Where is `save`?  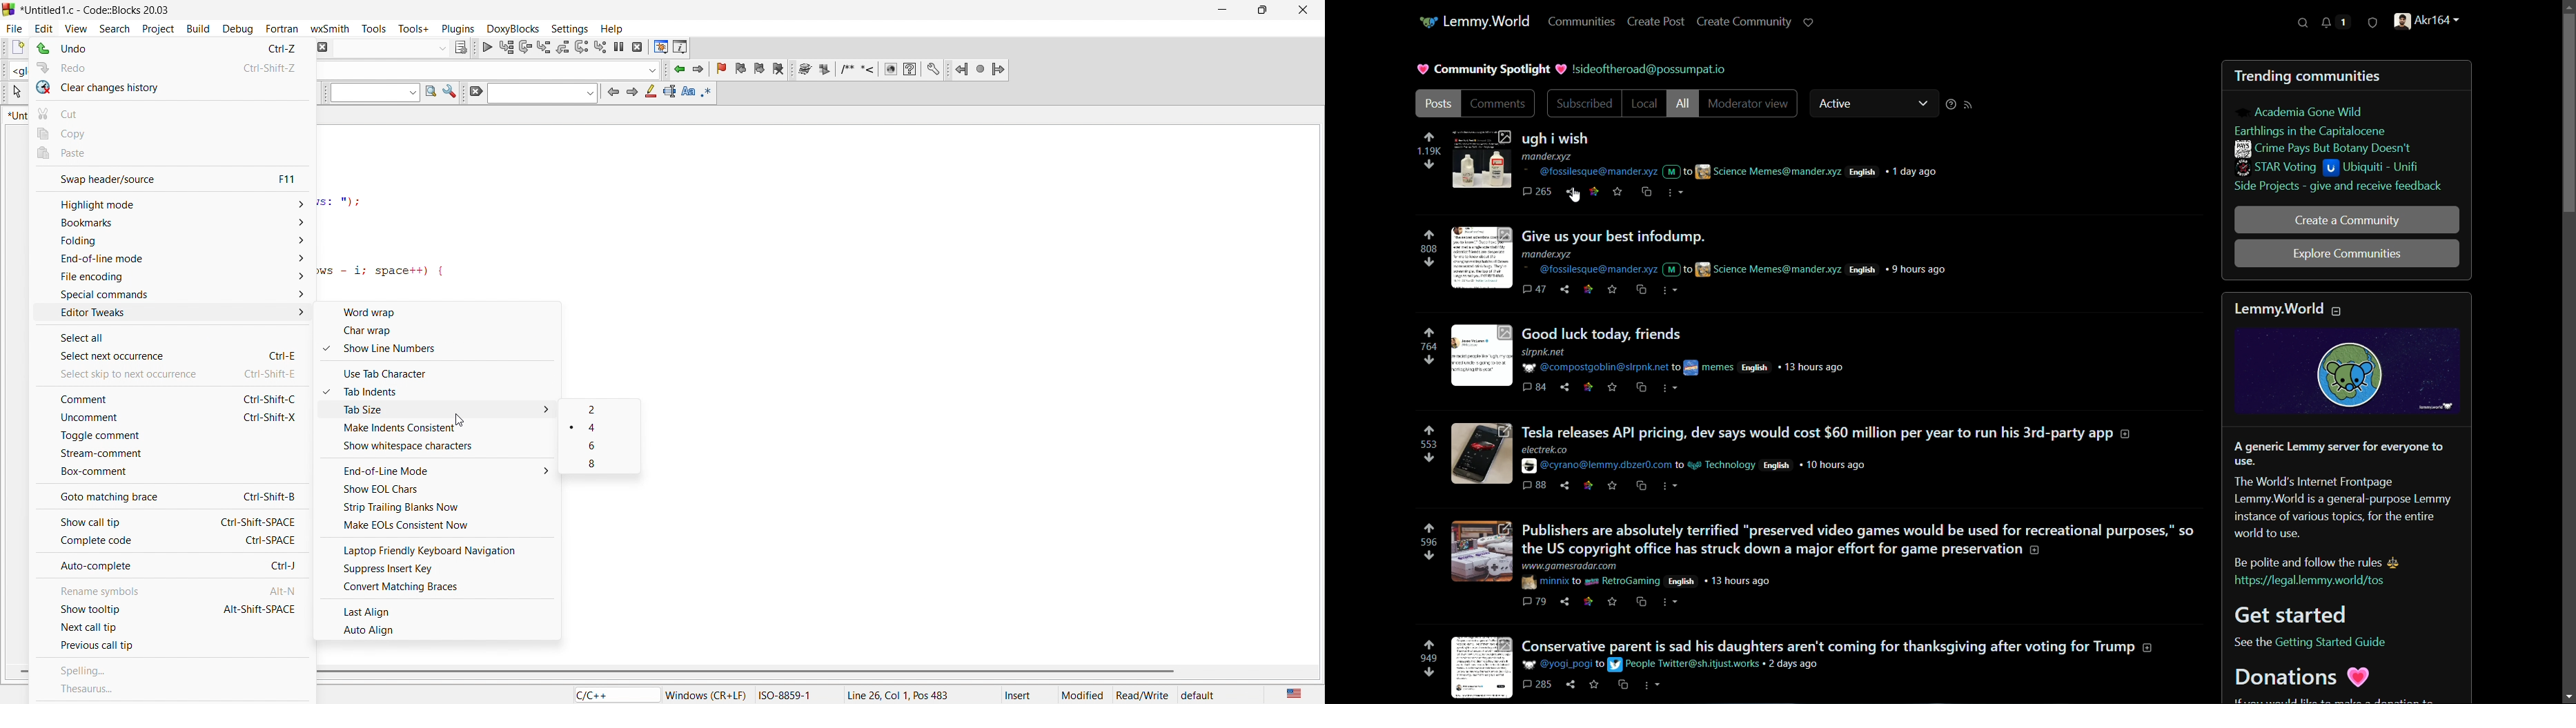
save is located at coordinates (1613, 602).